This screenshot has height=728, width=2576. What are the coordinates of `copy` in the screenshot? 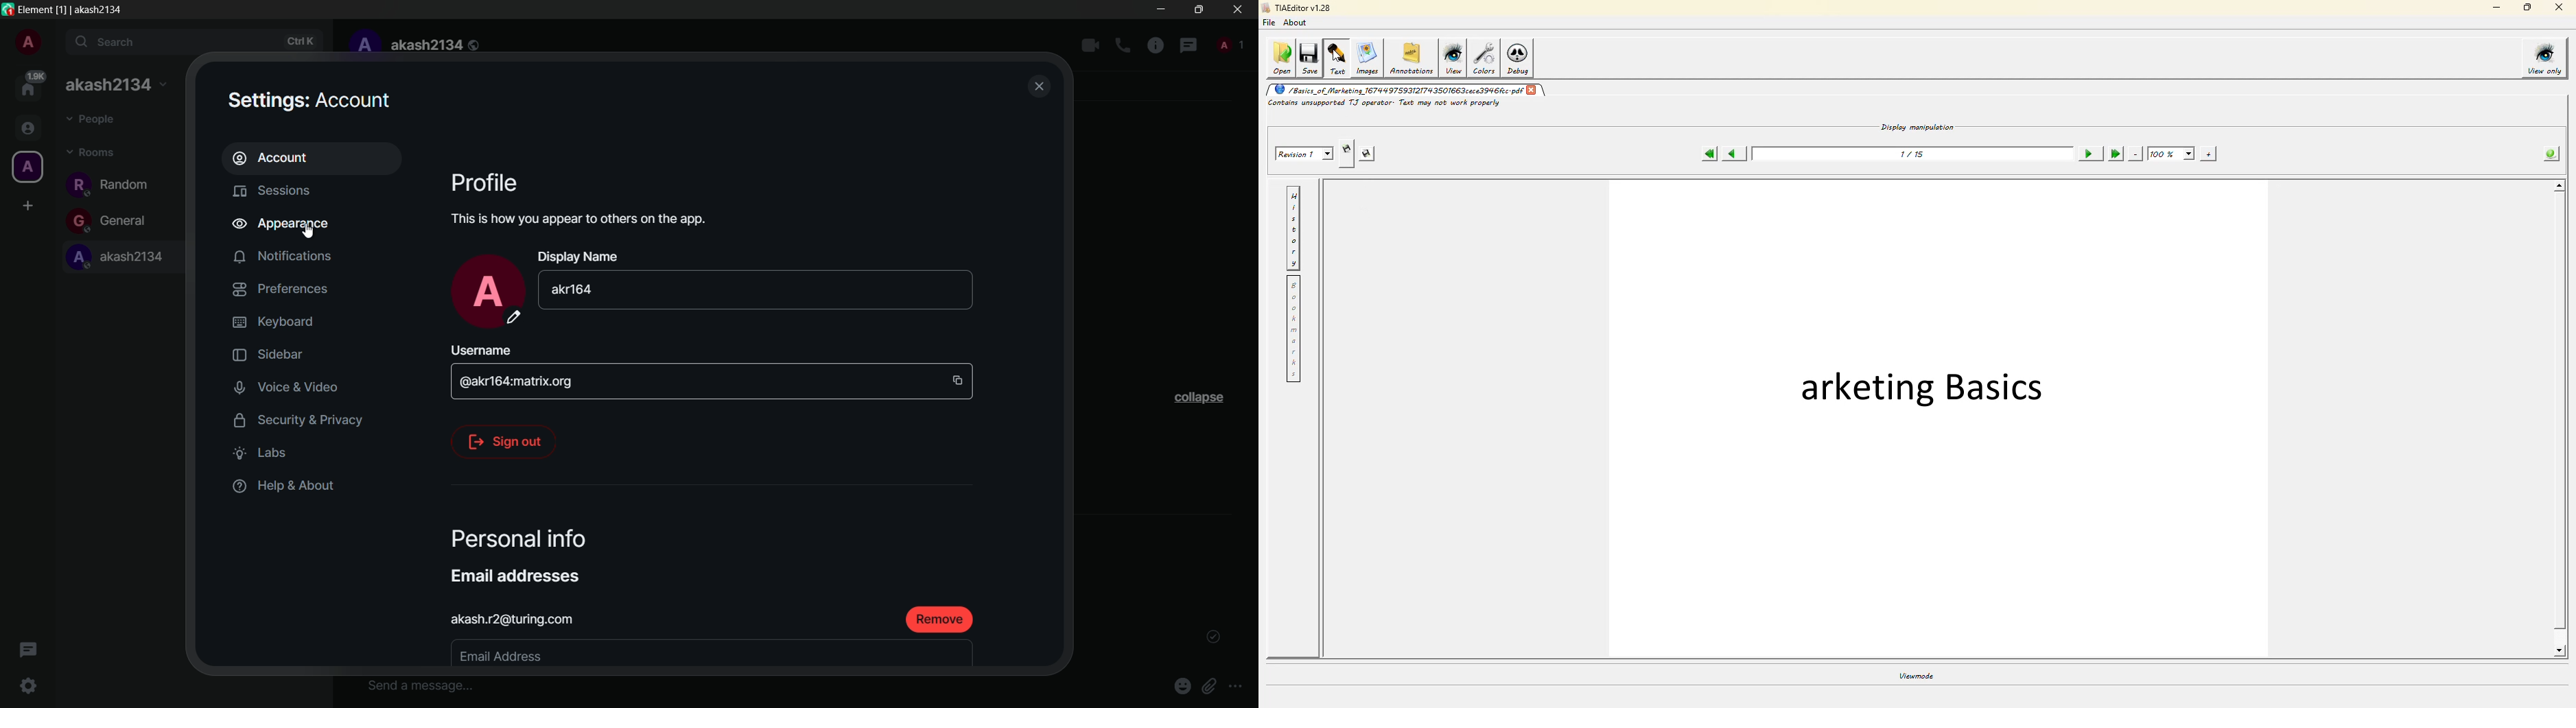 It's located at (957, 380).